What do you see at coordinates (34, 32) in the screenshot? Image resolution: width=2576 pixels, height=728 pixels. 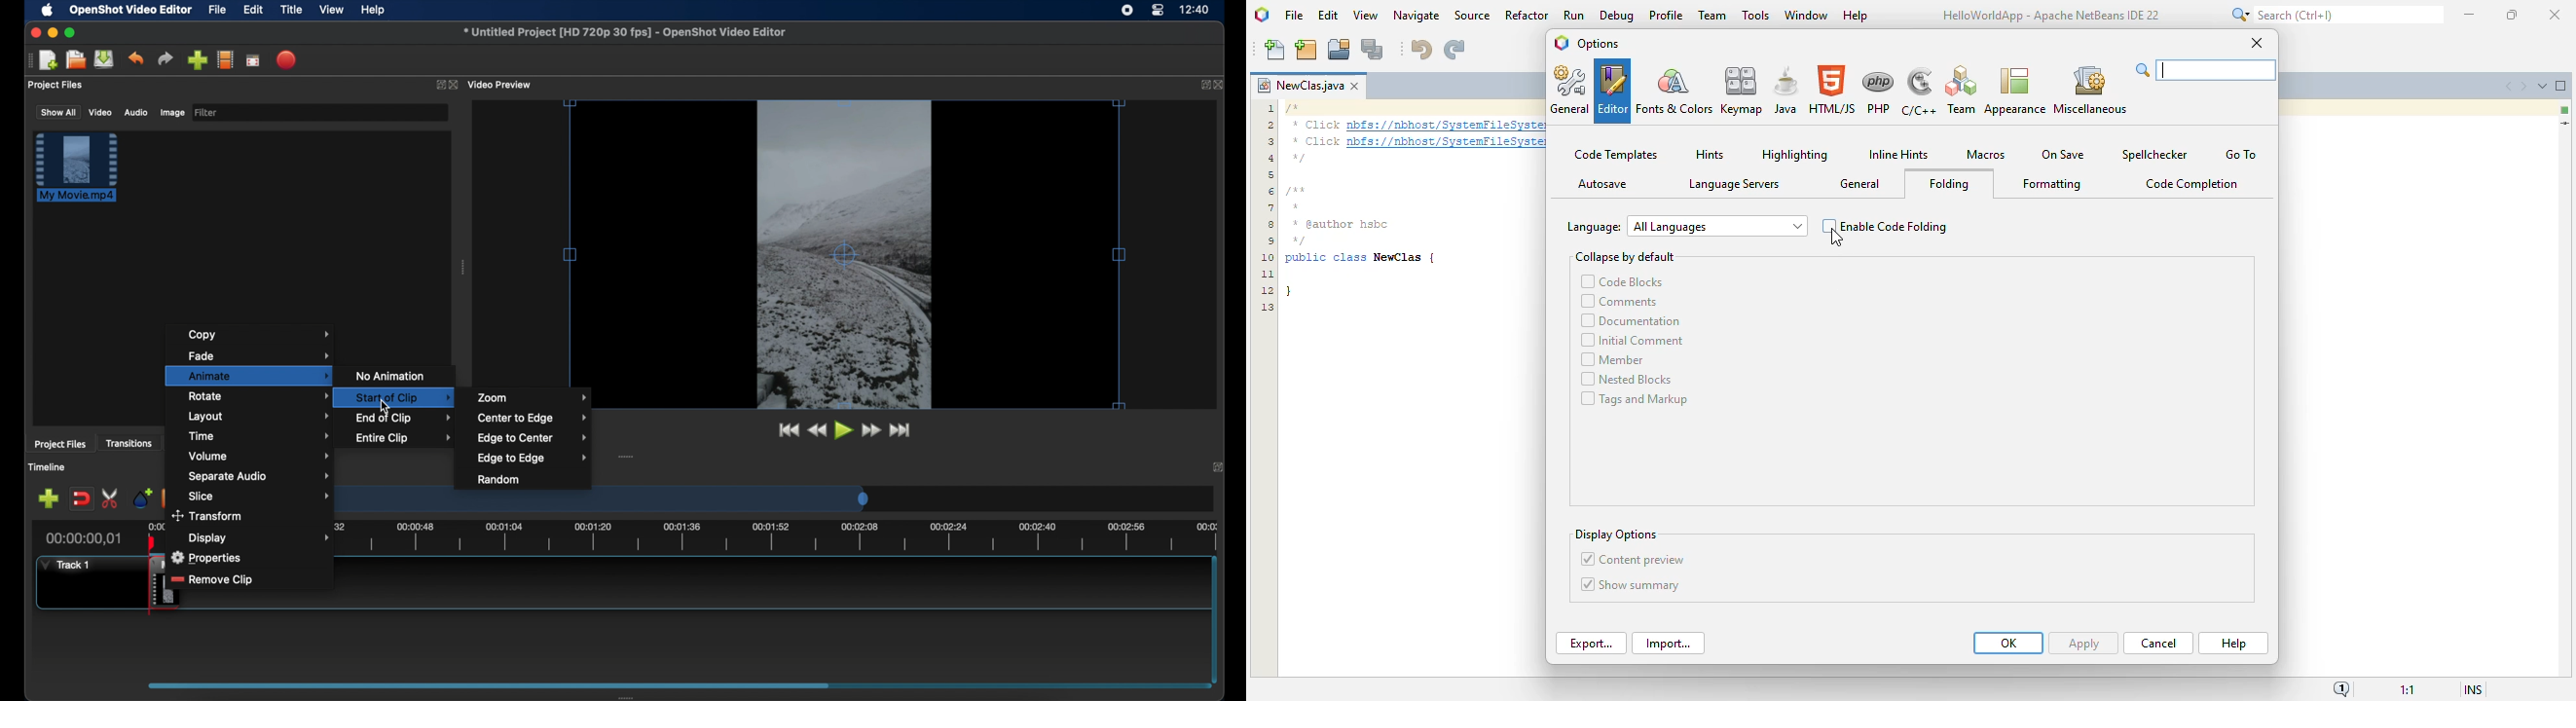 I see `close` at bounding box center [34, 32].